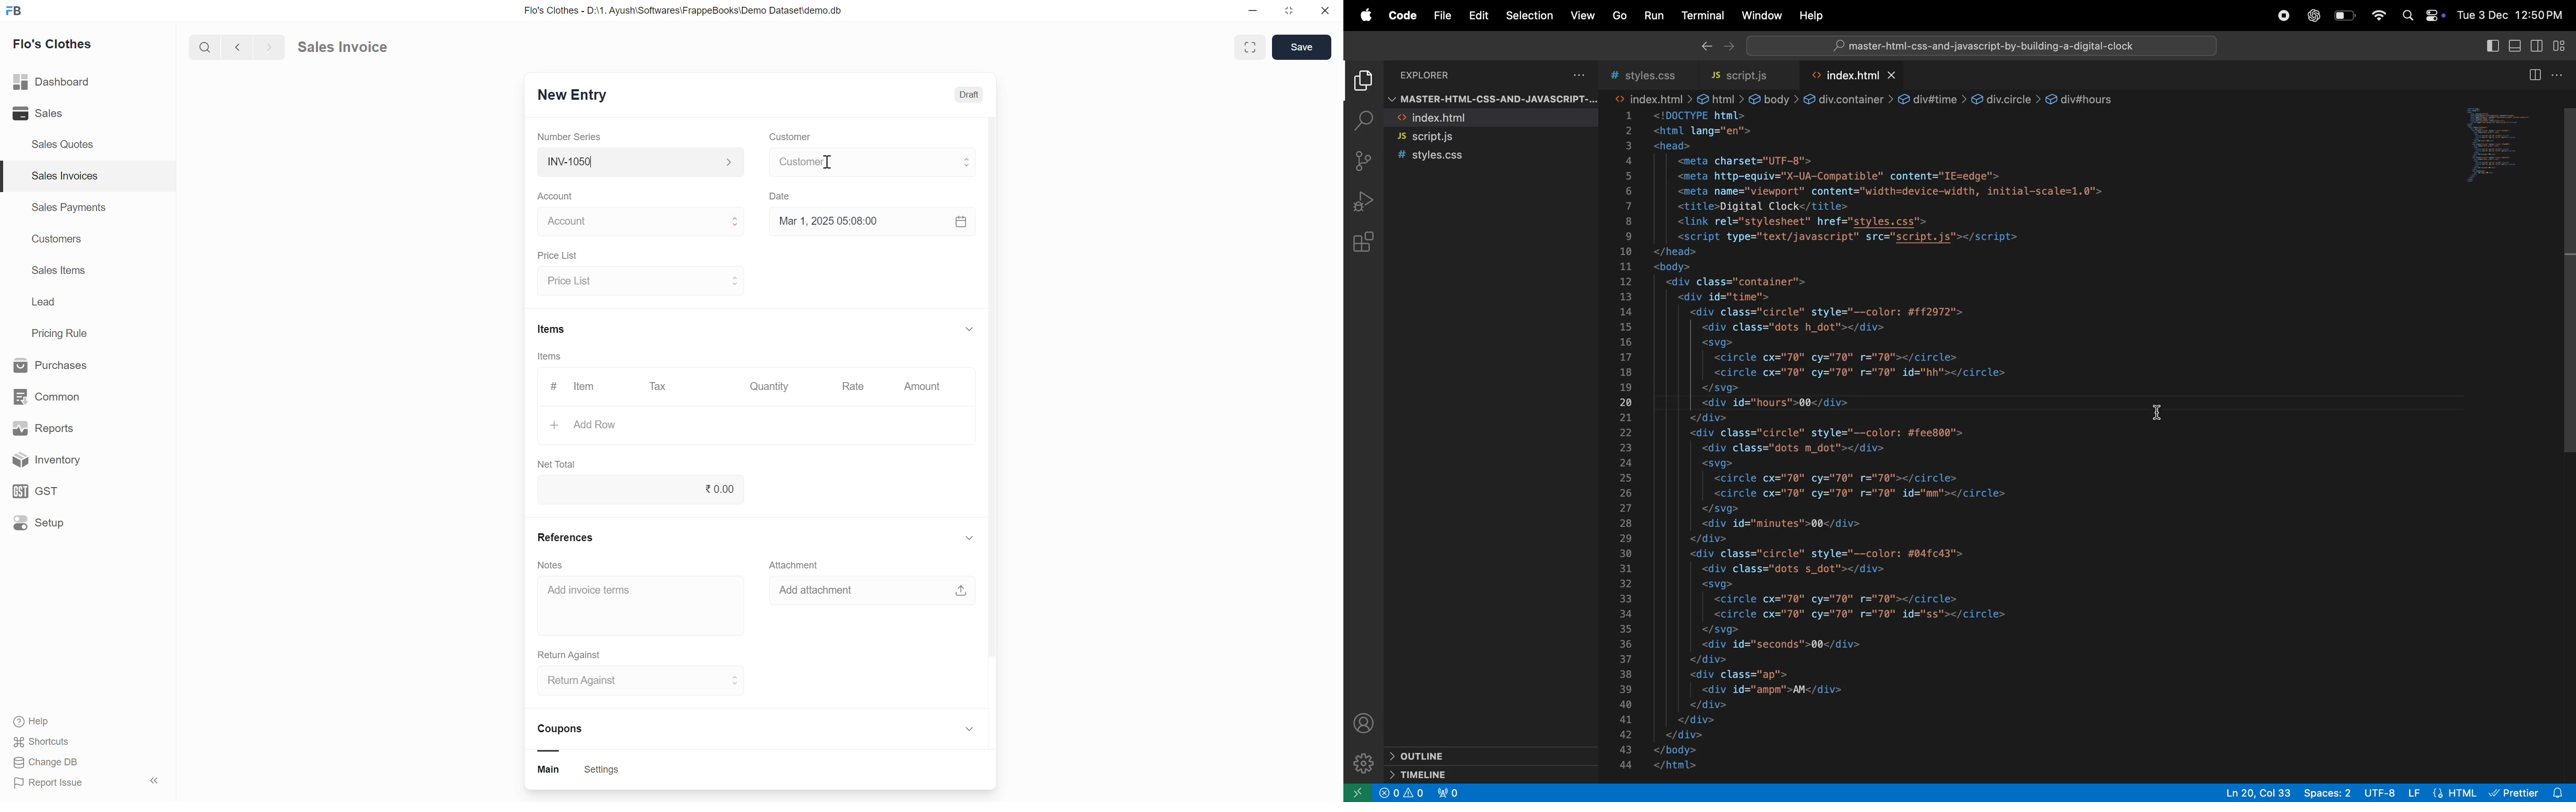  Describe the element at coordinates (356, 45) in the screenshot. I see `sales invoice ` at that location.